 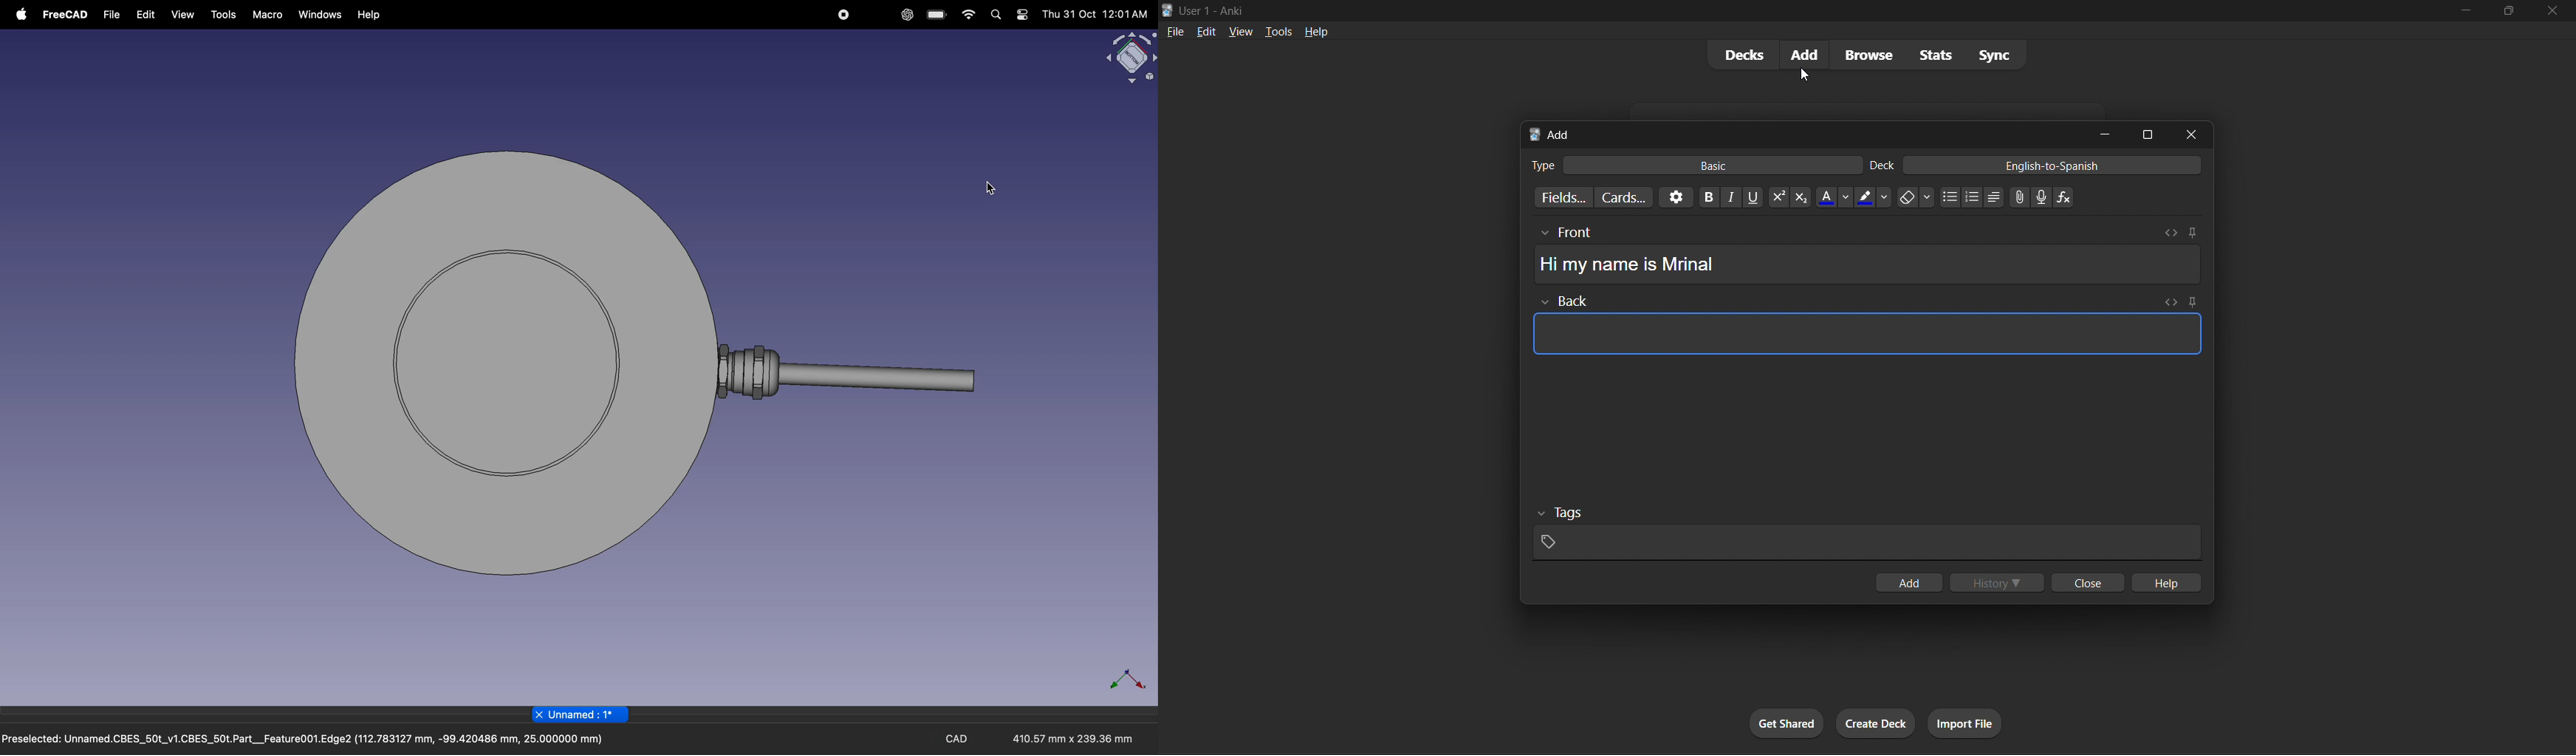 What do you see at coordinates (1235, 30) in the screenshot?
I see `view` at bounding box center [1235, 30].